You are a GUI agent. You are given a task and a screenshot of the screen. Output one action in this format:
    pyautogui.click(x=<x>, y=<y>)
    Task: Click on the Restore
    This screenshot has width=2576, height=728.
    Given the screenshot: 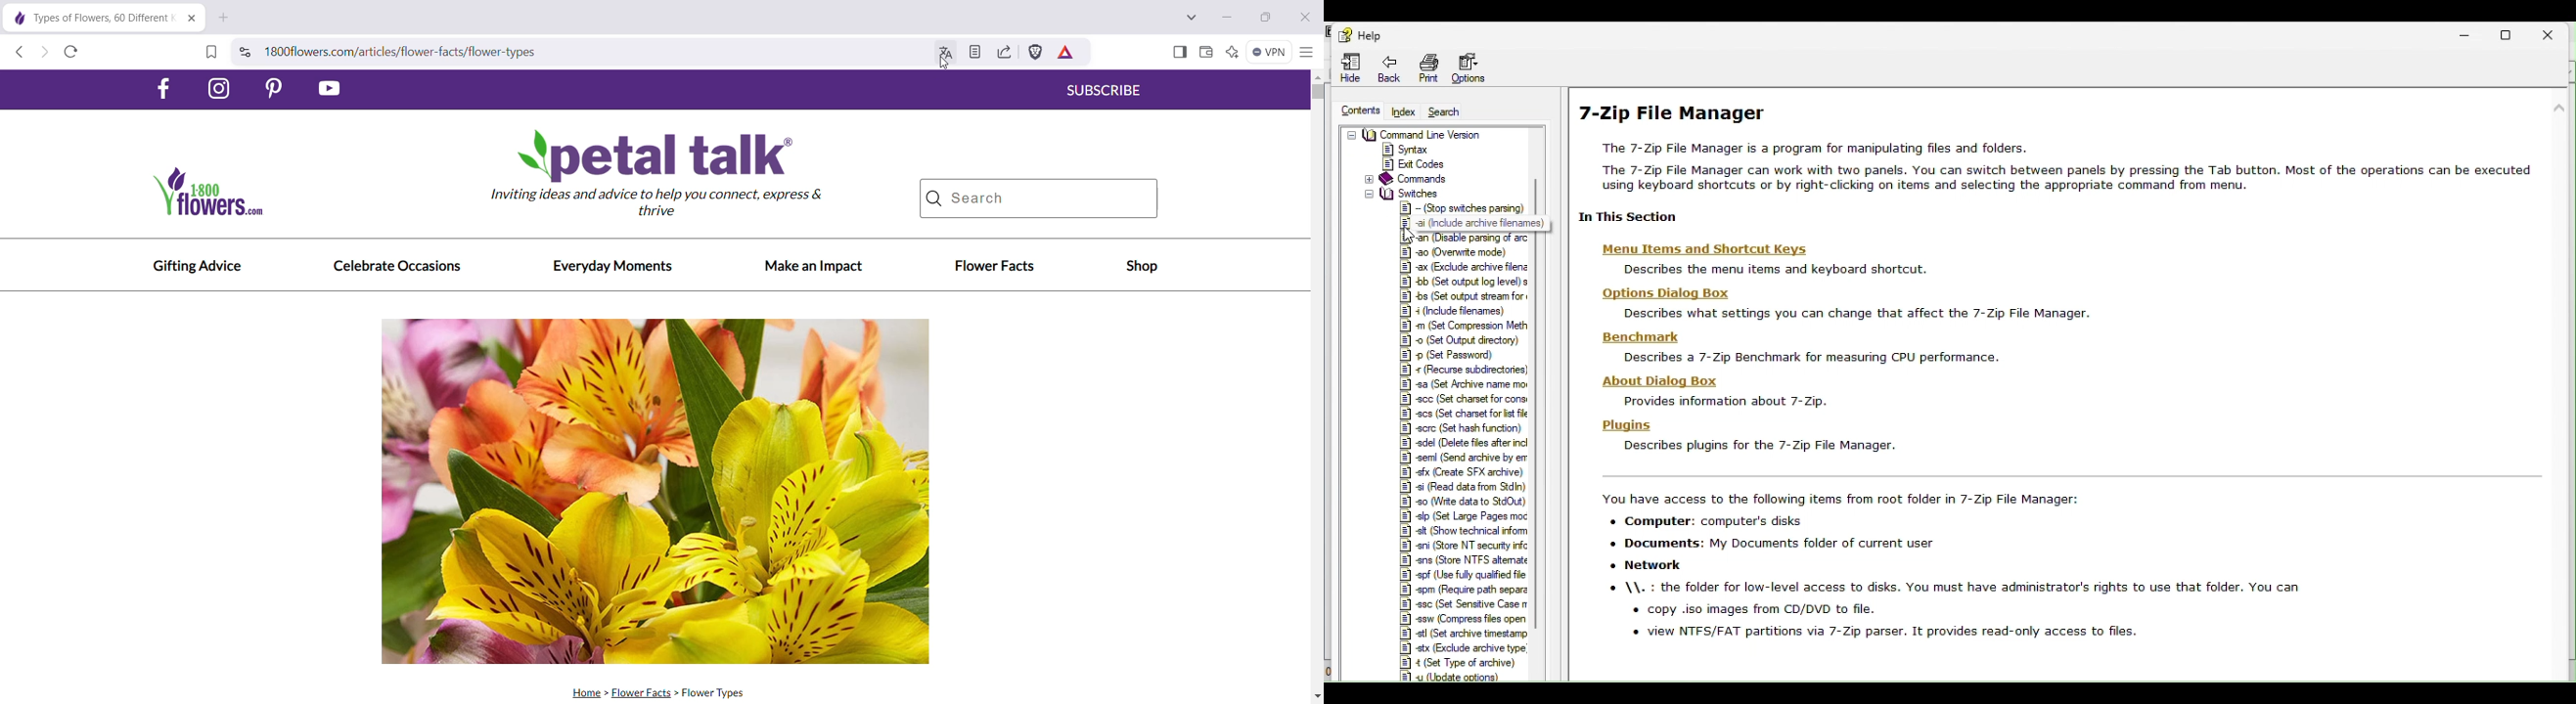 What is the action you would take?
    pyautogui.click(x=2513, y=32)
    